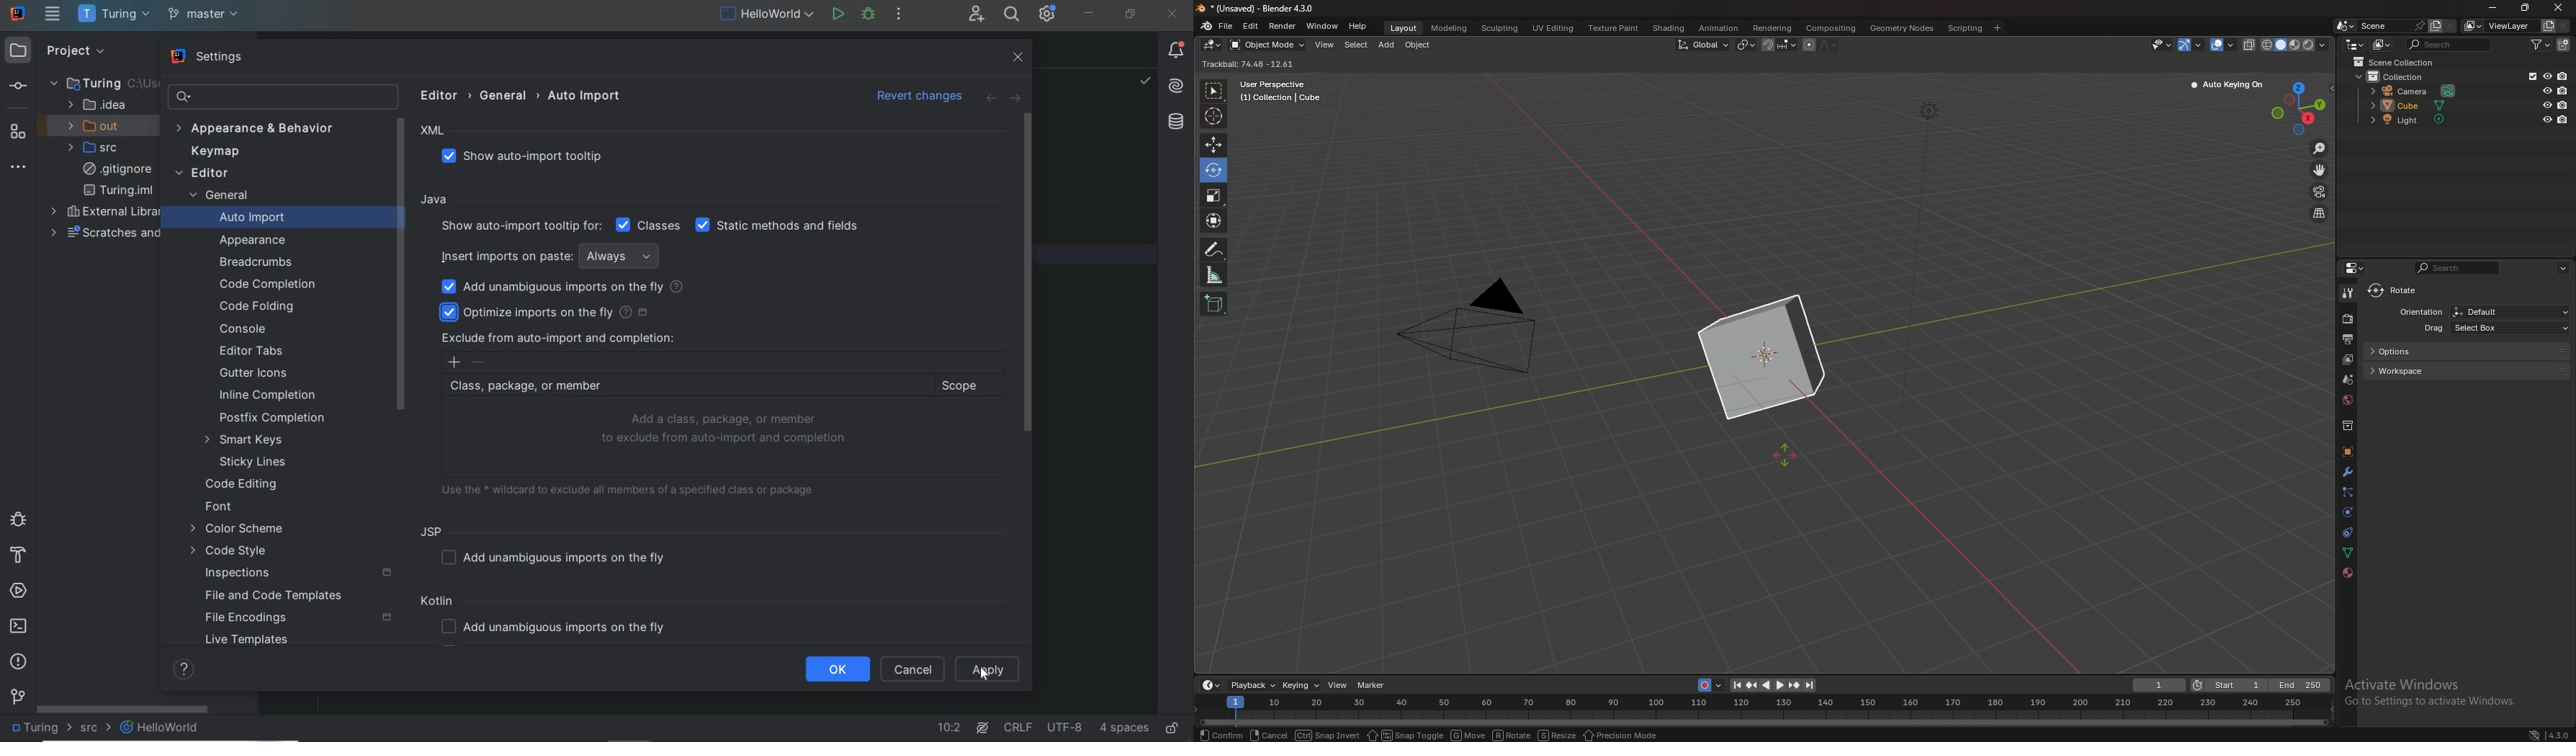  Describe the element at coordinates (17, 87) in the screenshot. I see `commit` at that location.